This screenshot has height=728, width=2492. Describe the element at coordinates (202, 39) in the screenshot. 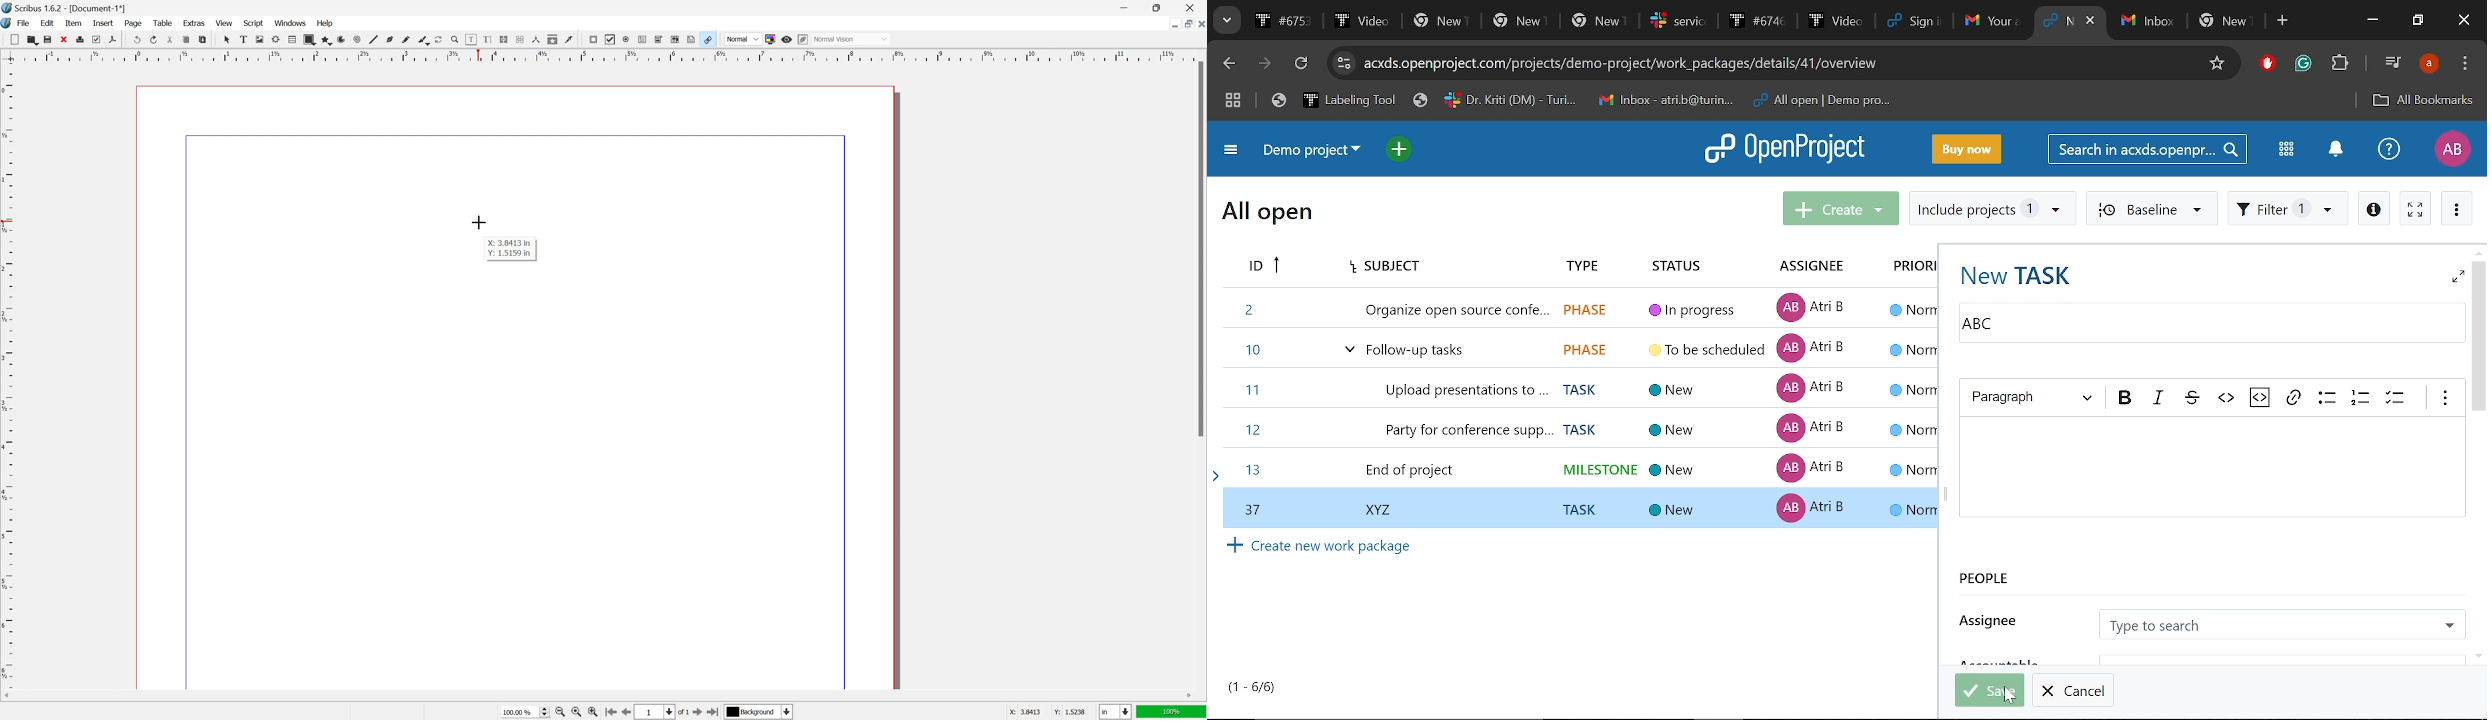

I see `paste` at that location.